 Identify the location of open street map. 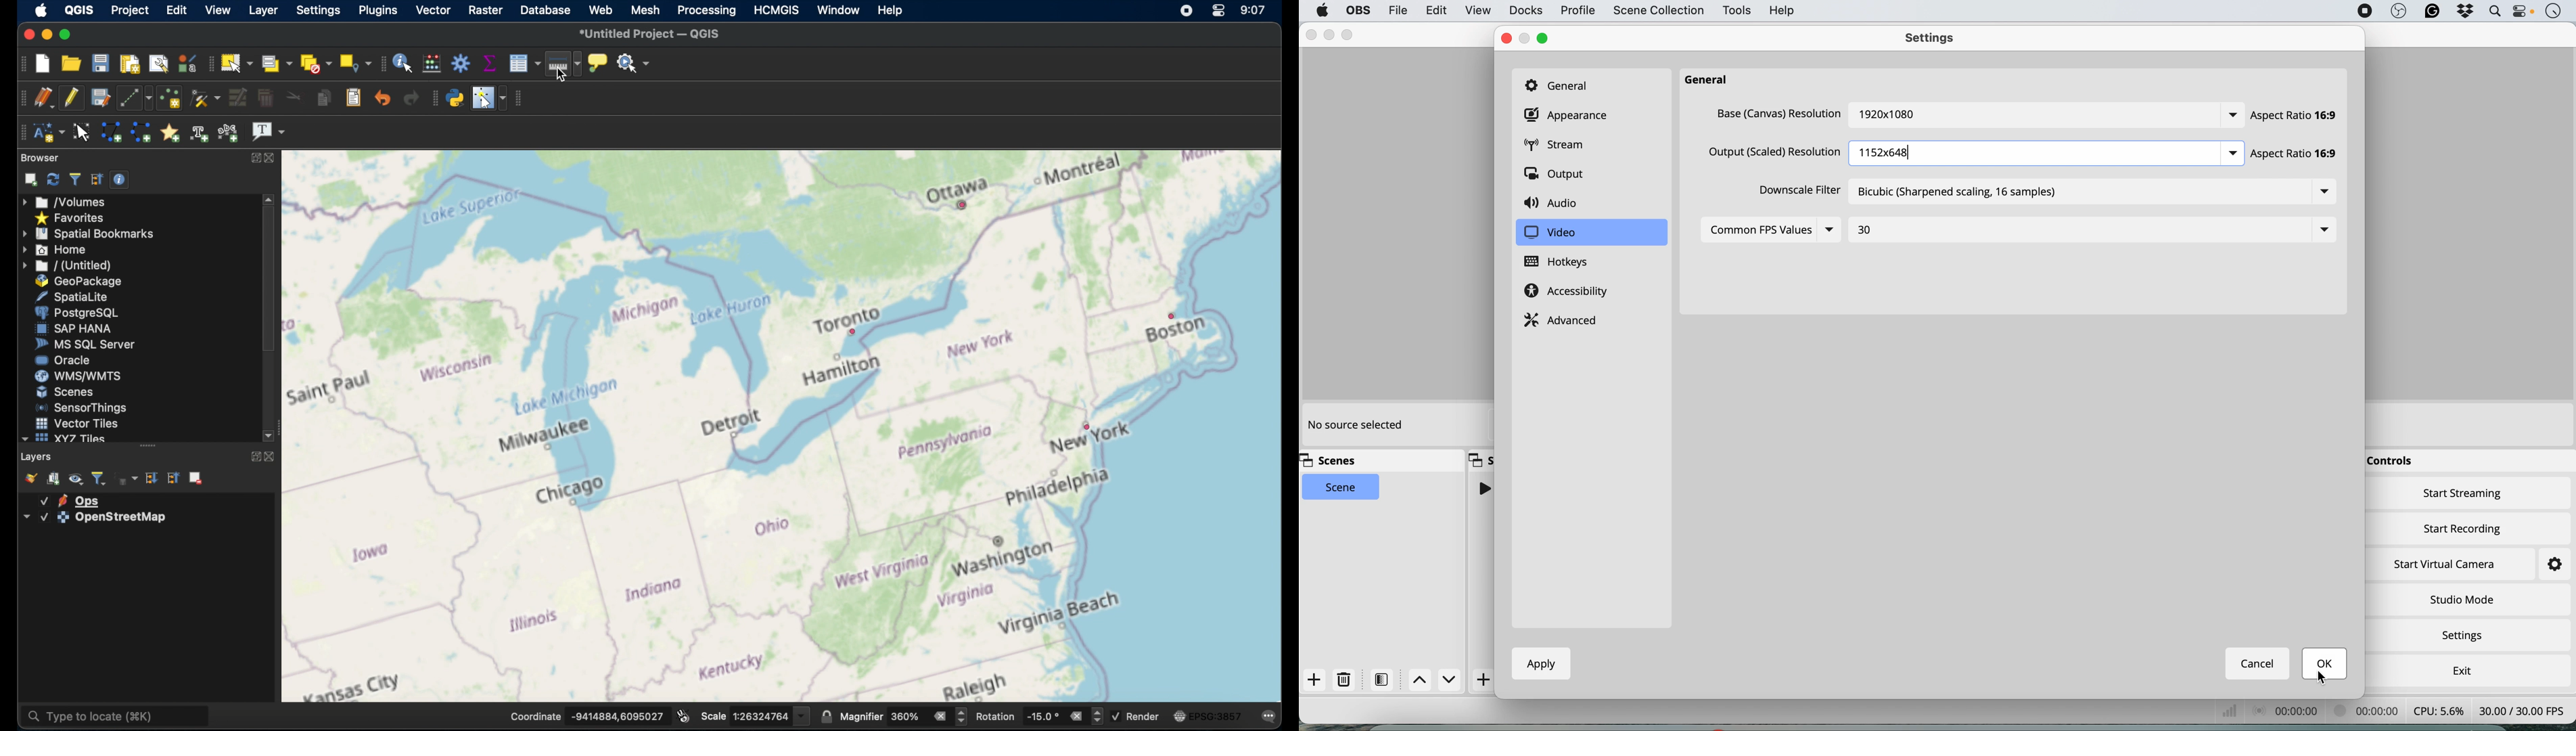
(563, 426).